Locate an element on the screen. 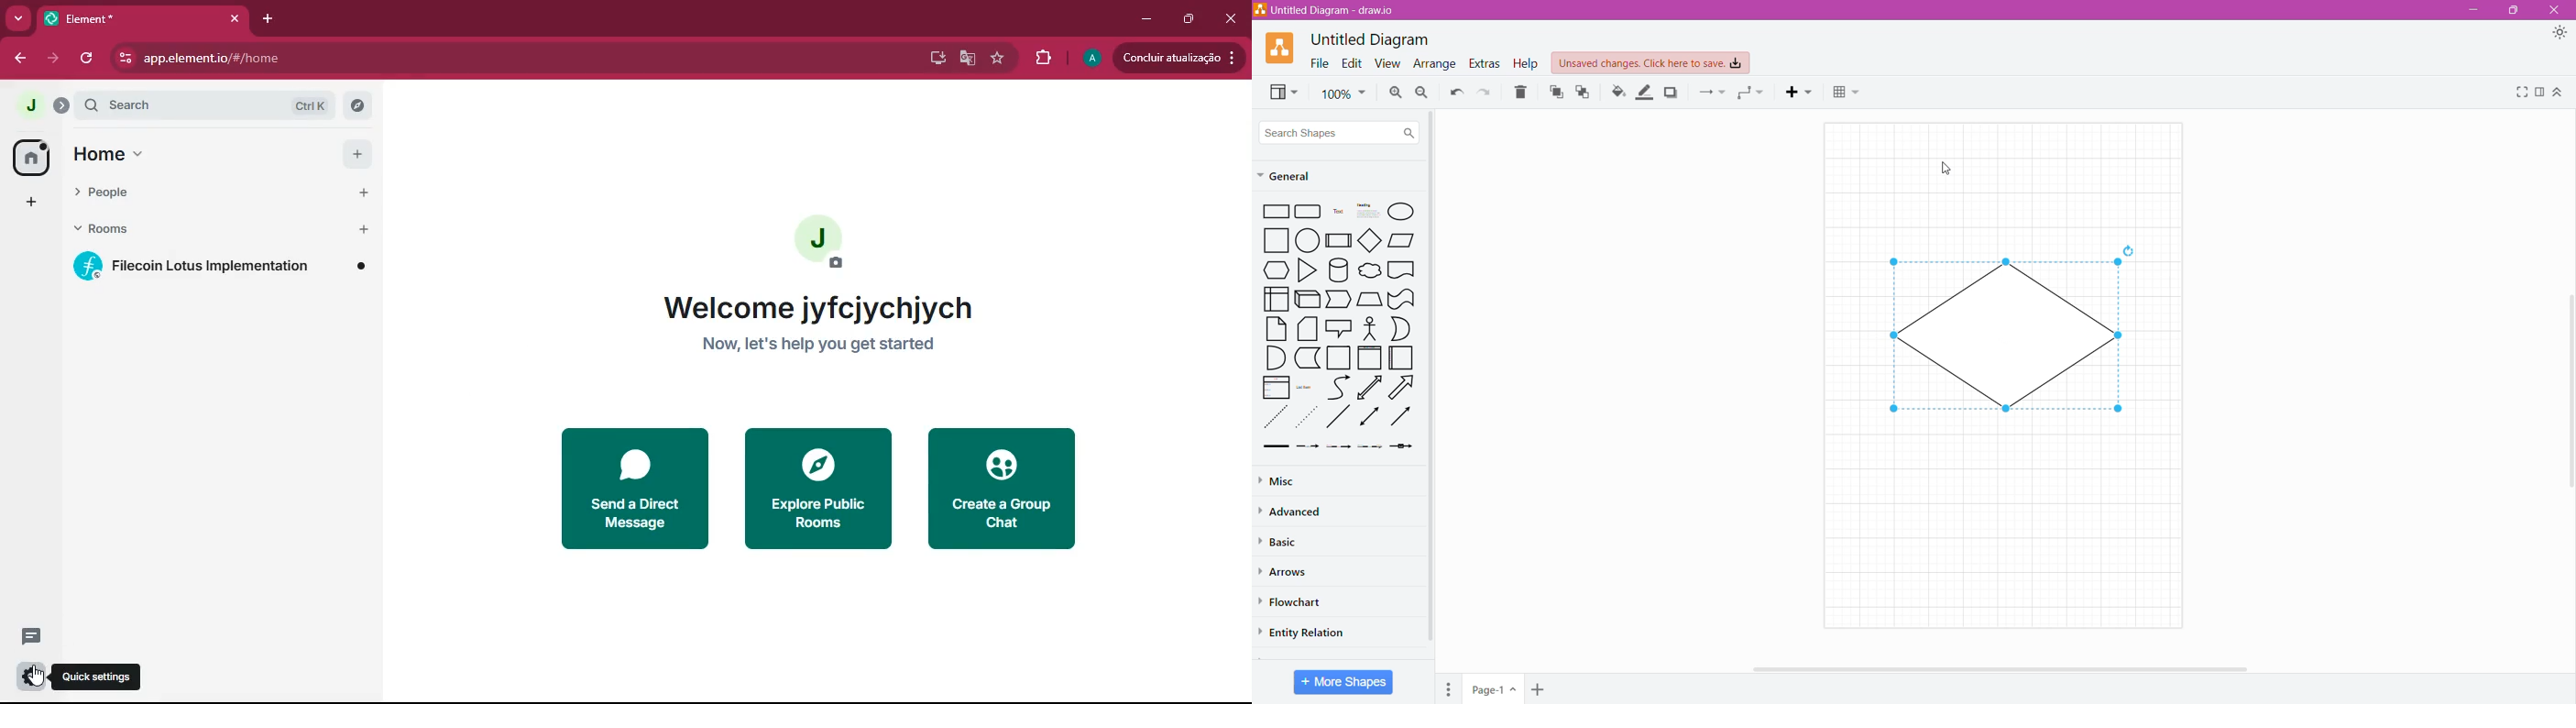 Image resolution: width=2576 pixels, height=728 pixels. Hexagon is located at coordinates (1276, 270).